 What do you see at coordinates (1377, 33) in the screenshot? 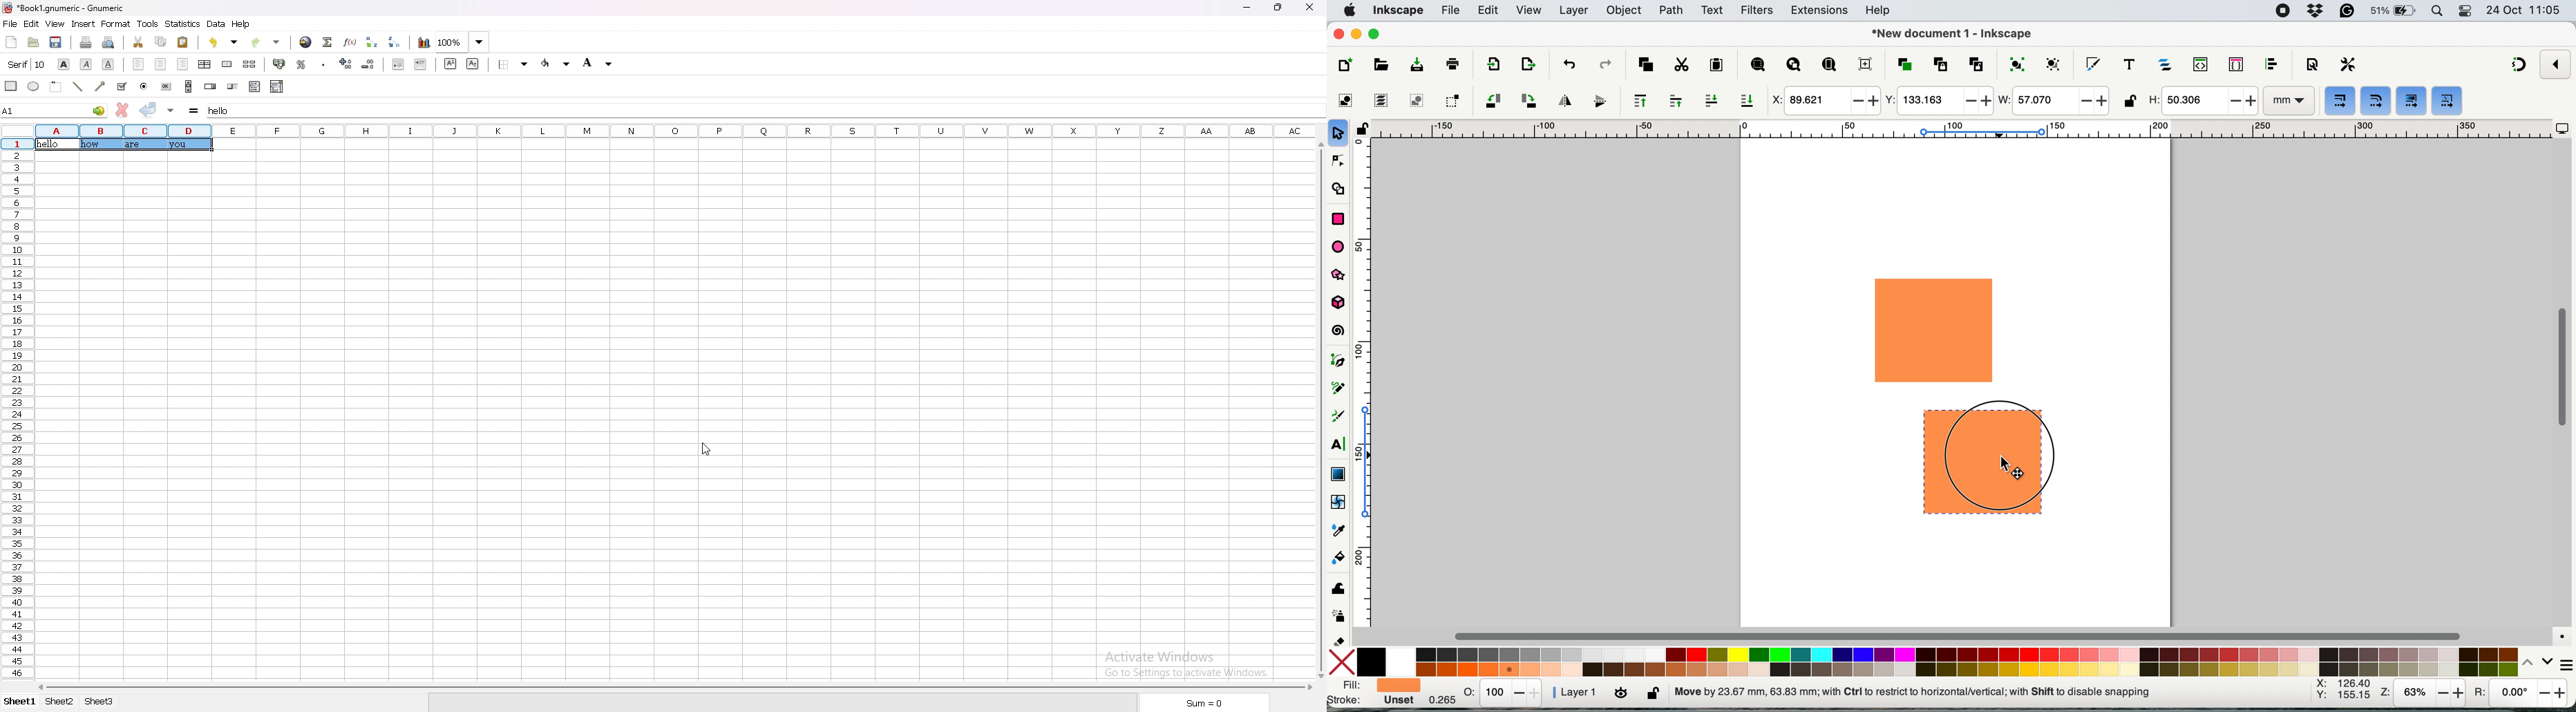
I see `maximise` at bounding box center [1377, 33].